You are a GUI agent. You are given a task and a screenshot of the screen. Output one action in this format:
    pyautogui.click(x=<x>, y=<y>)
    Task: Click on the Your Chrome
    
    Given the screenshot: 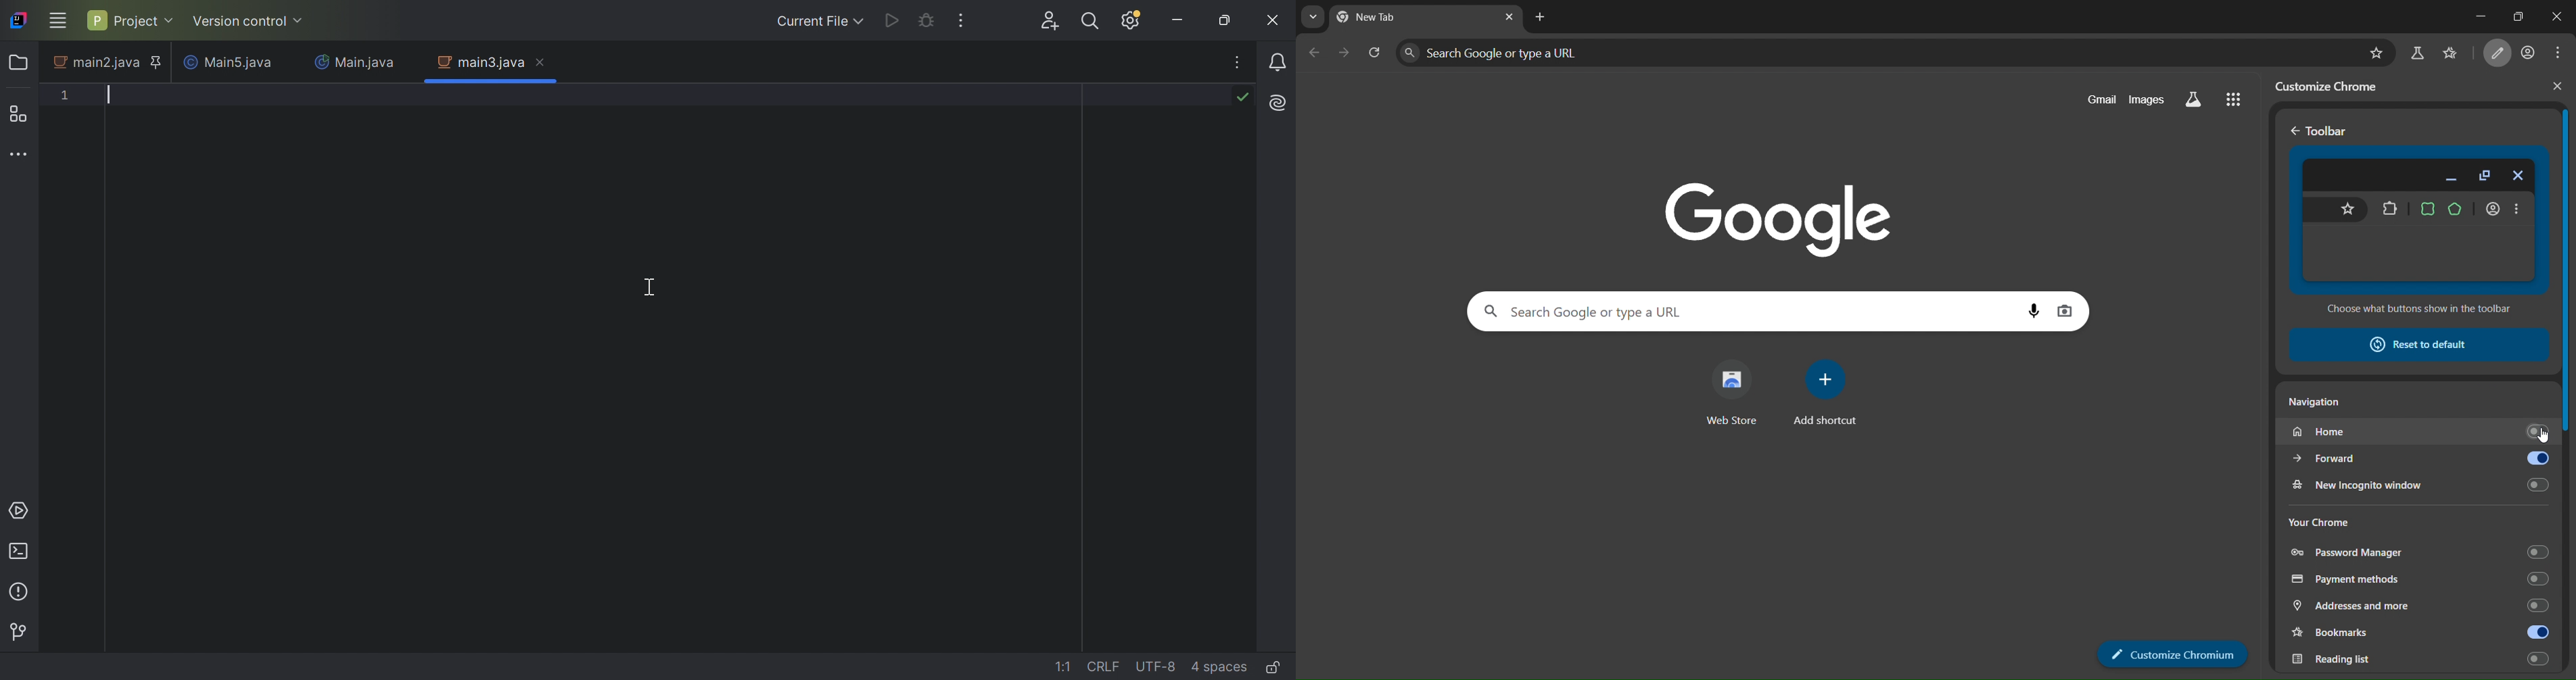 What is the action you would take?
    pyautogui.click(x=2320, y=521)
    